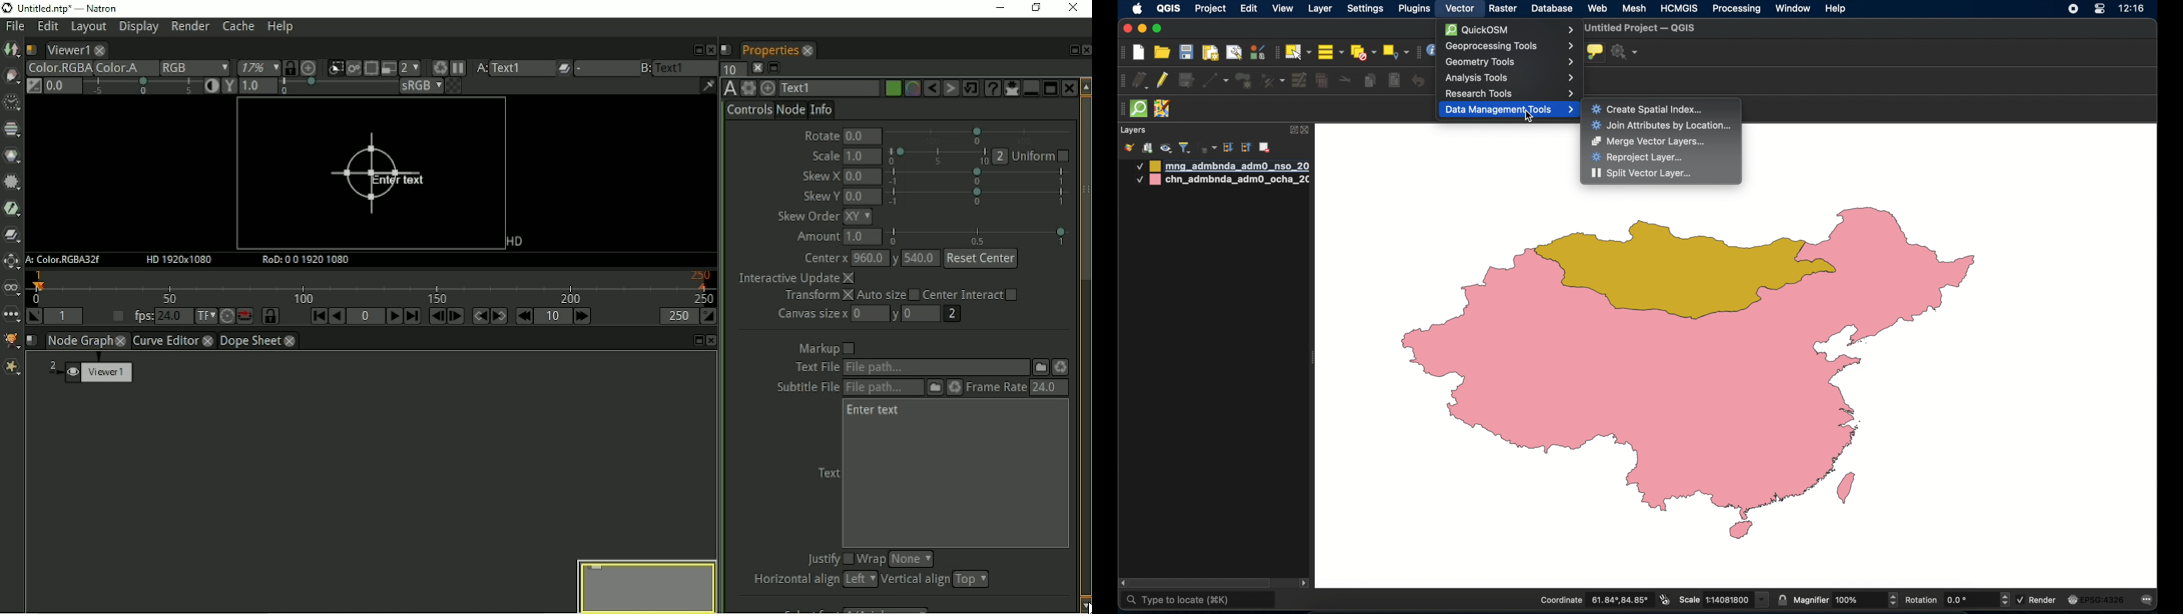 Image resolution: width=2184 pixels, height=616 pixels. I want to click on digitizing toolbar, so click(1123, 82).